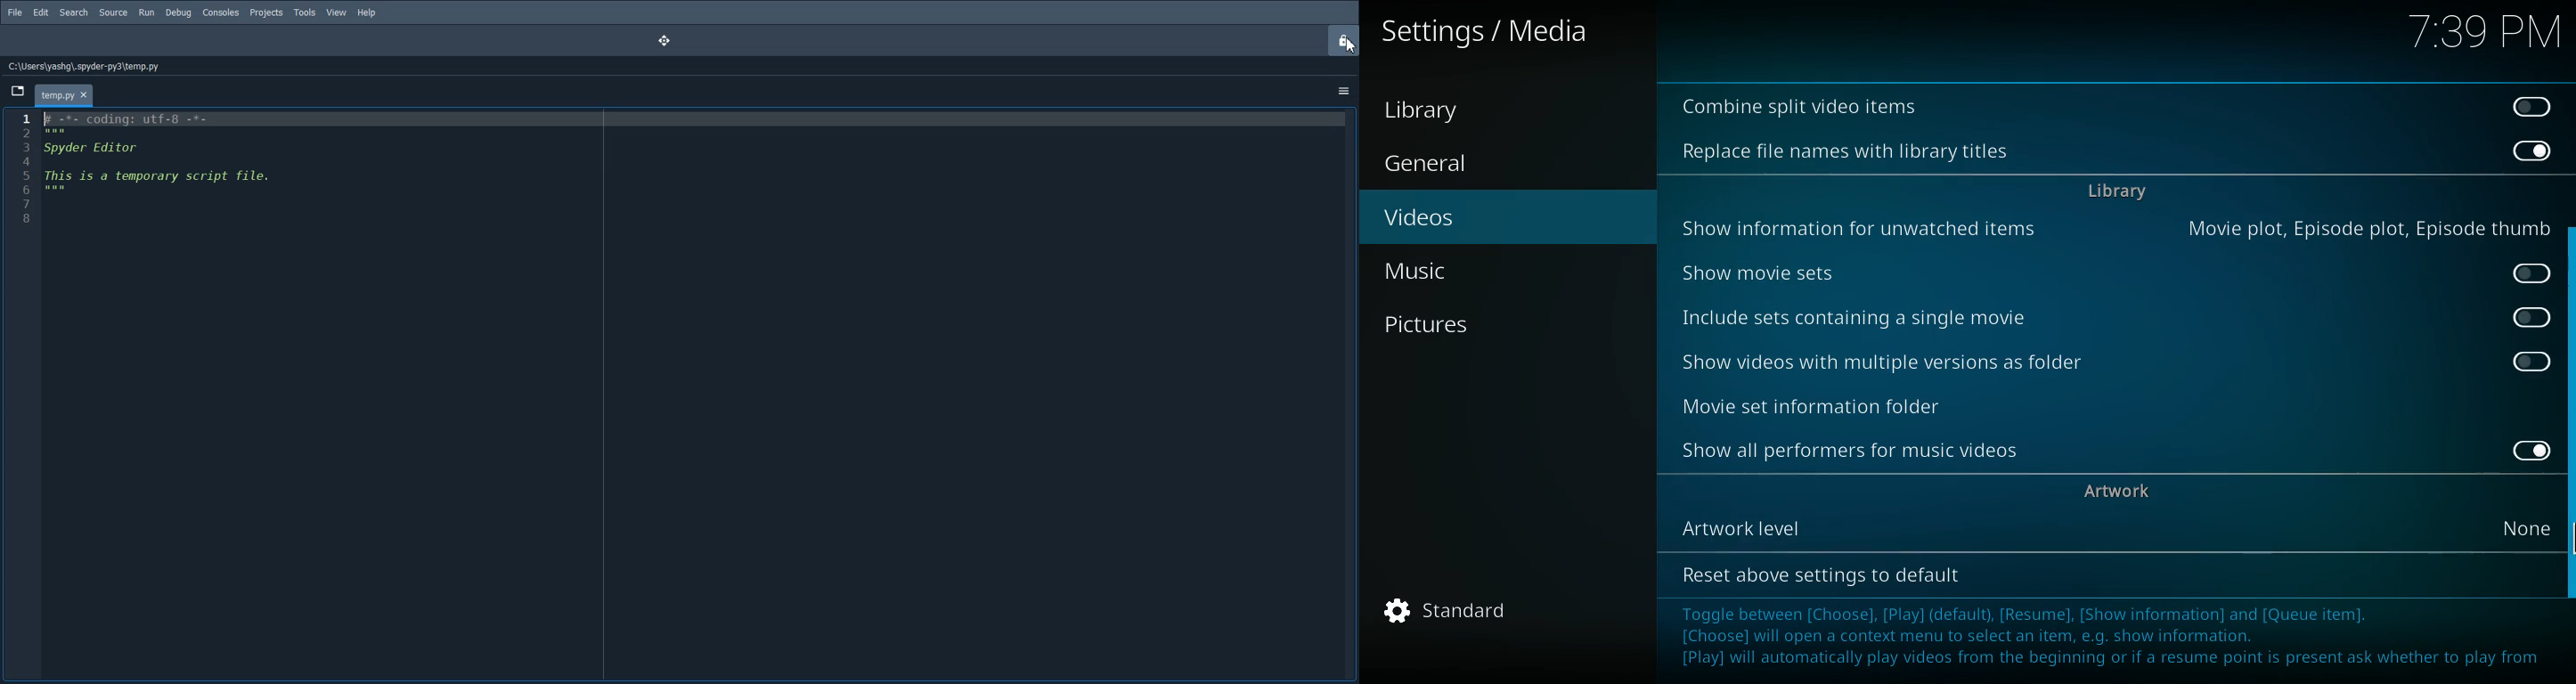 This screenshot has width=2576, height=700. I want to click on pictures, so click(1492, 325).